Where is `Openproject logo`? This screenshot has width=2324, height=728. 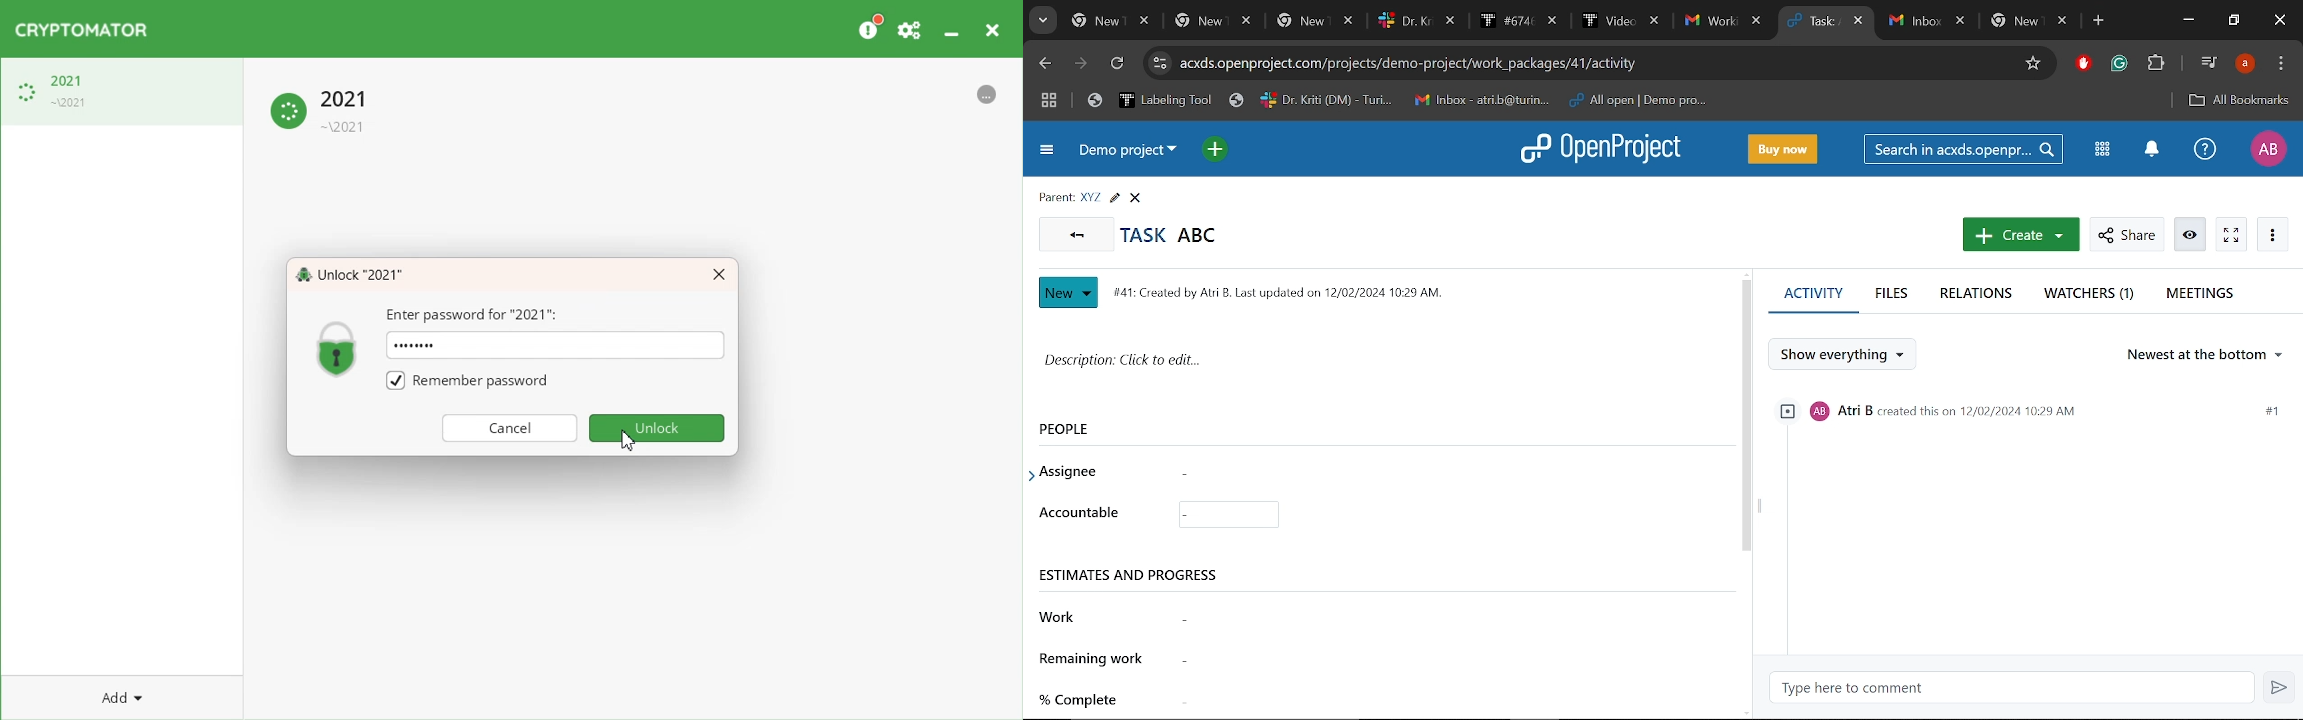
Openproject logo is located at coordinates (1603, 149).